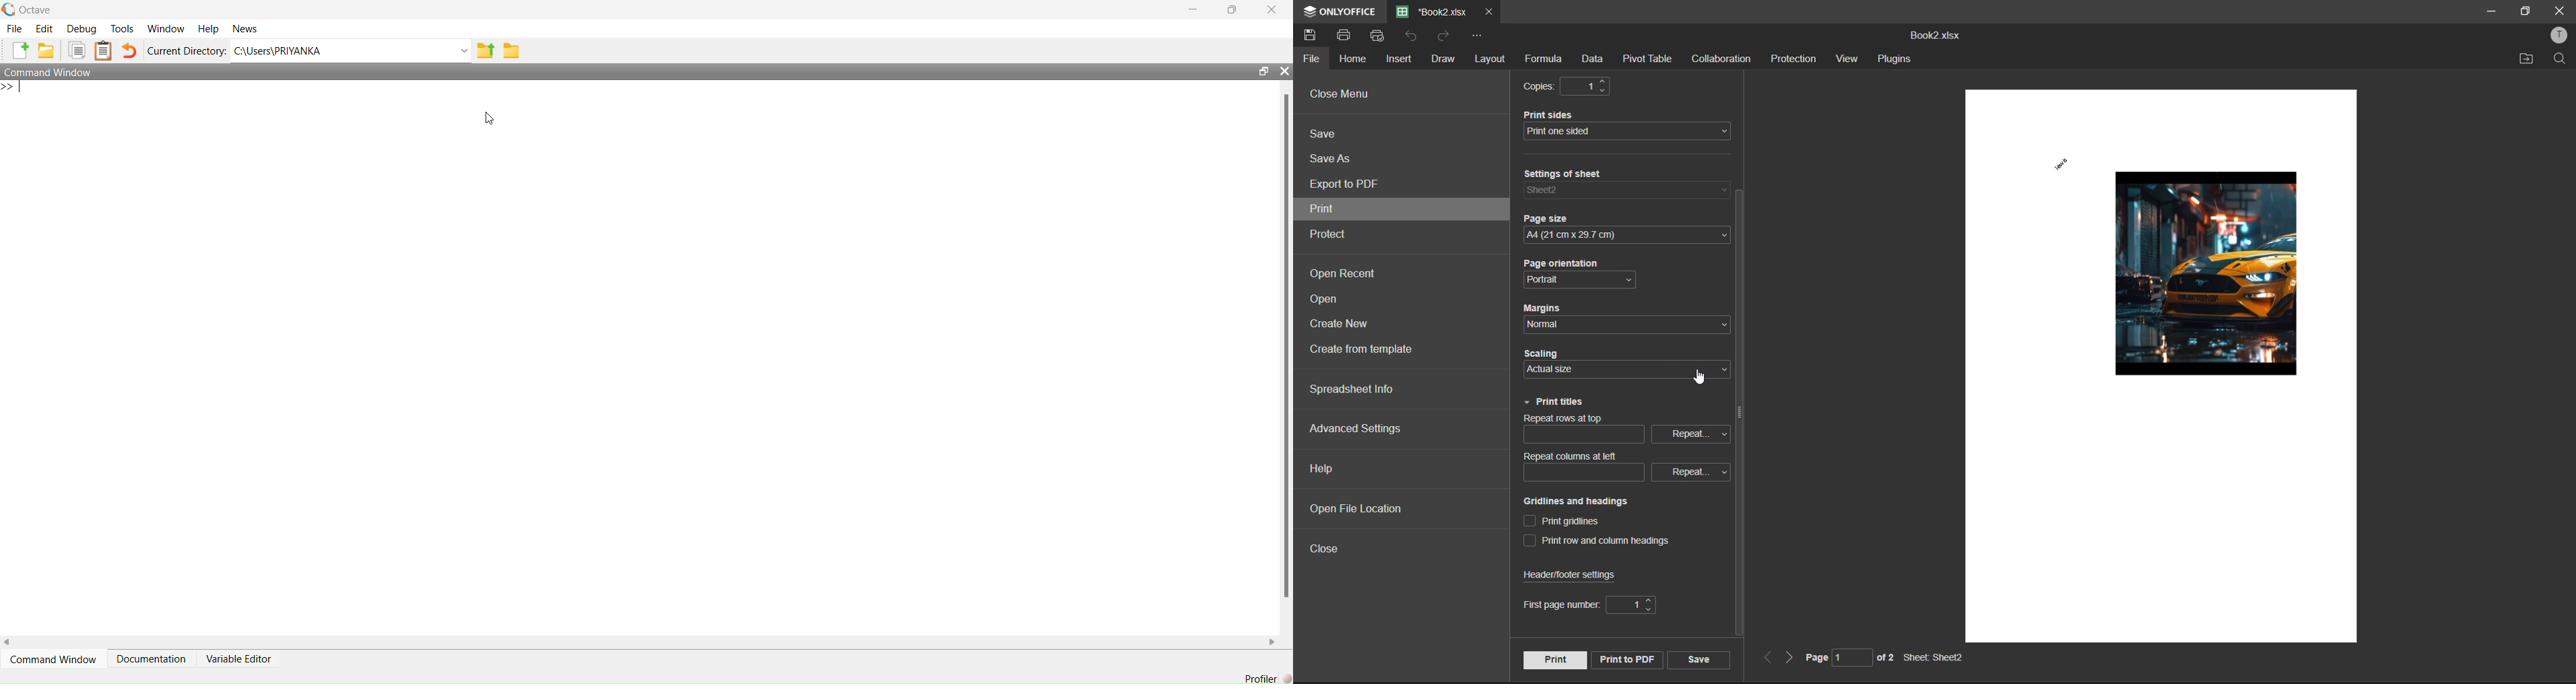  Describe the element at coordinates (1548, 309) in the screenshot. I see `margins` at that location.